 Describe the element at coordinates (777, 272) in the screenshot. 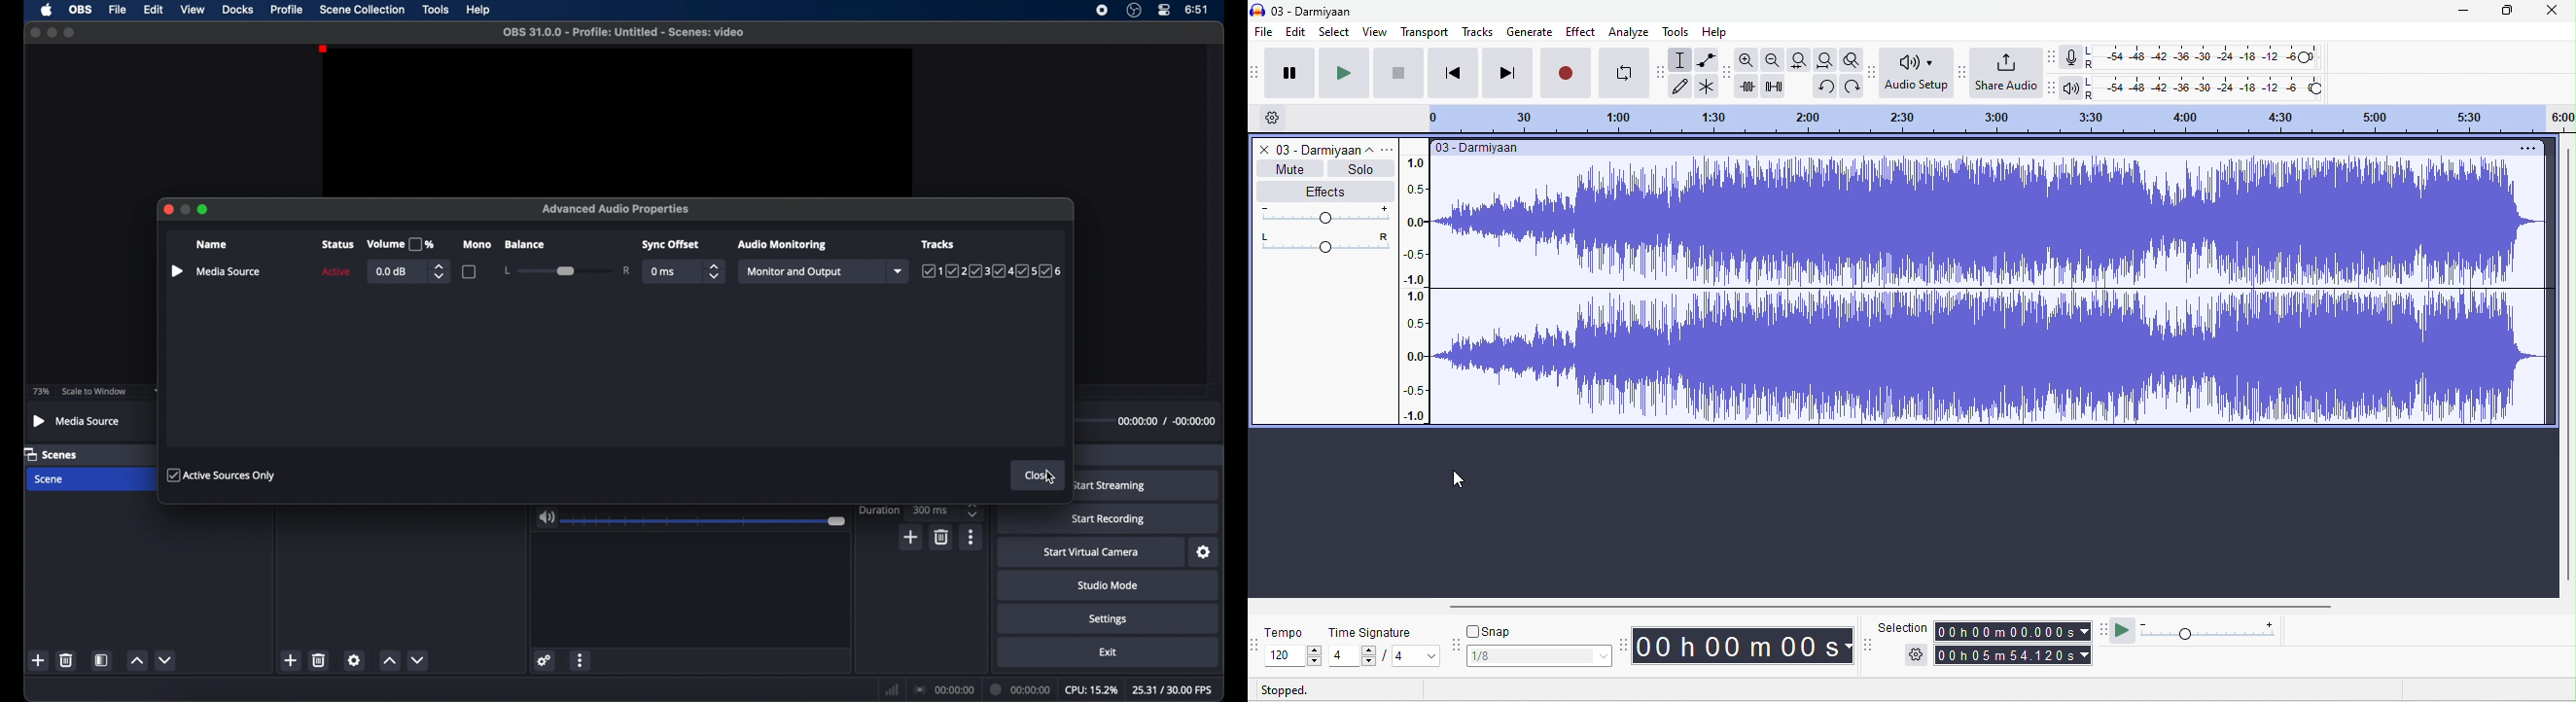

I see `monitor off` at that location.